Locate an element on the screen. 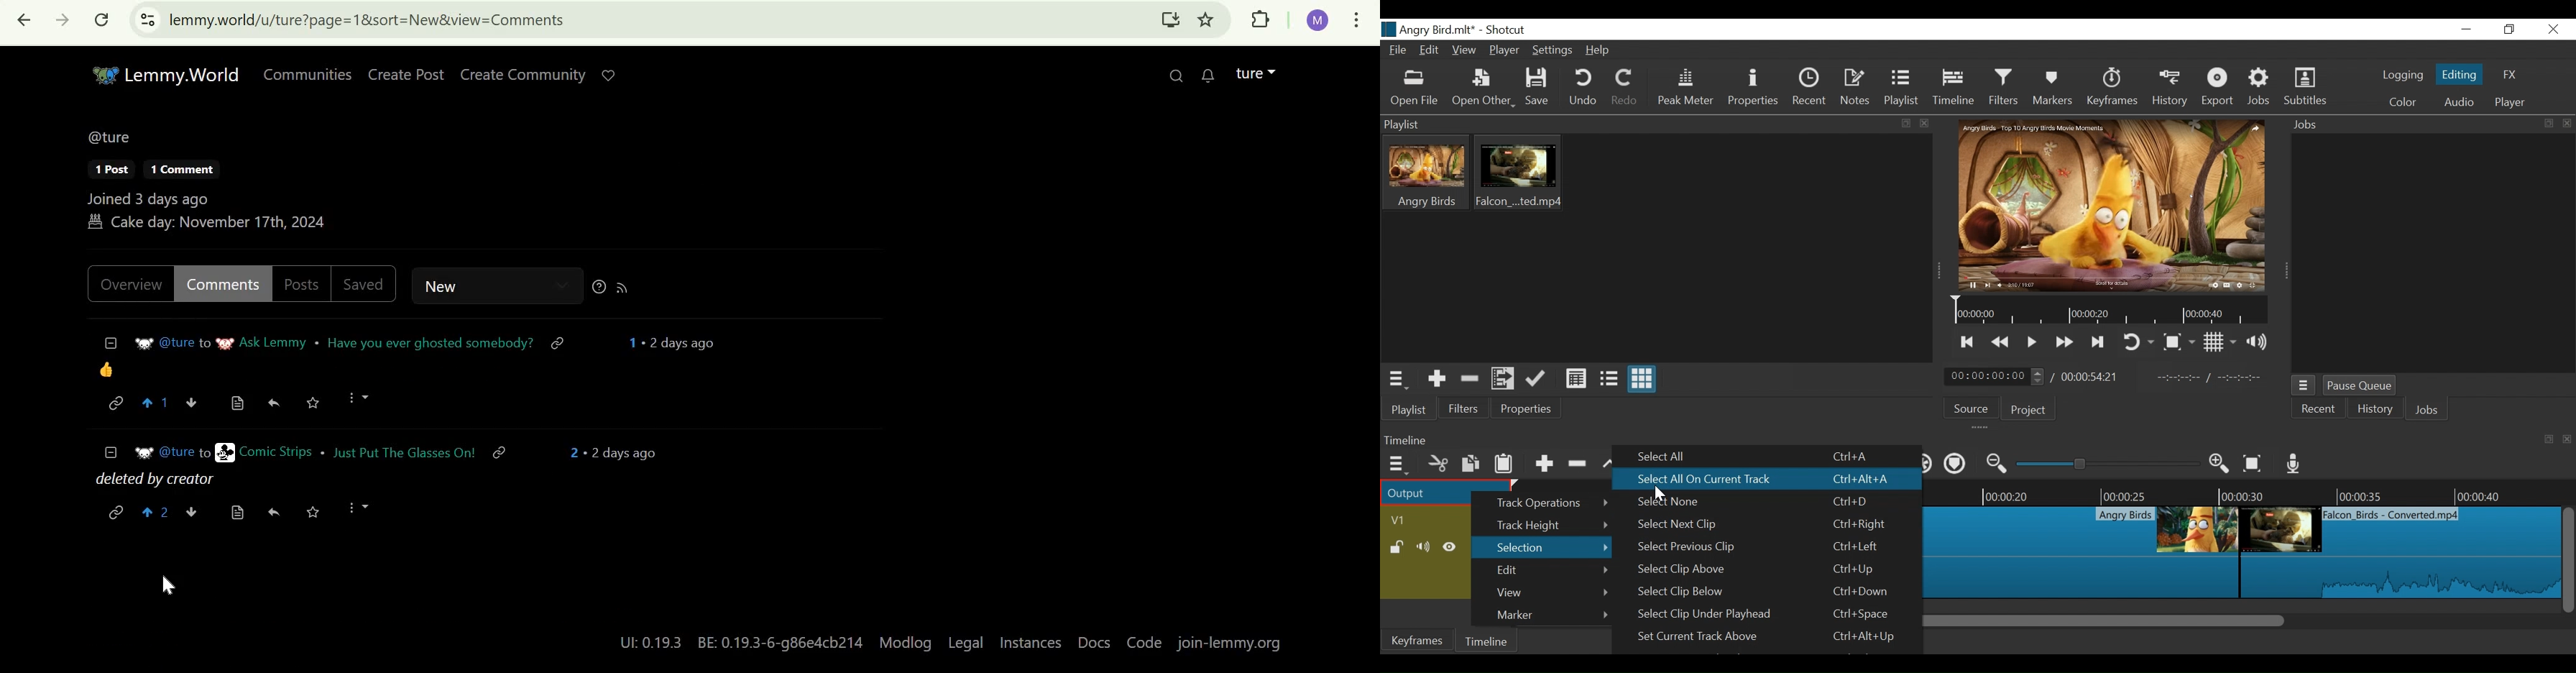  click to go back, hold to see history is located at coordinates (24, 22).